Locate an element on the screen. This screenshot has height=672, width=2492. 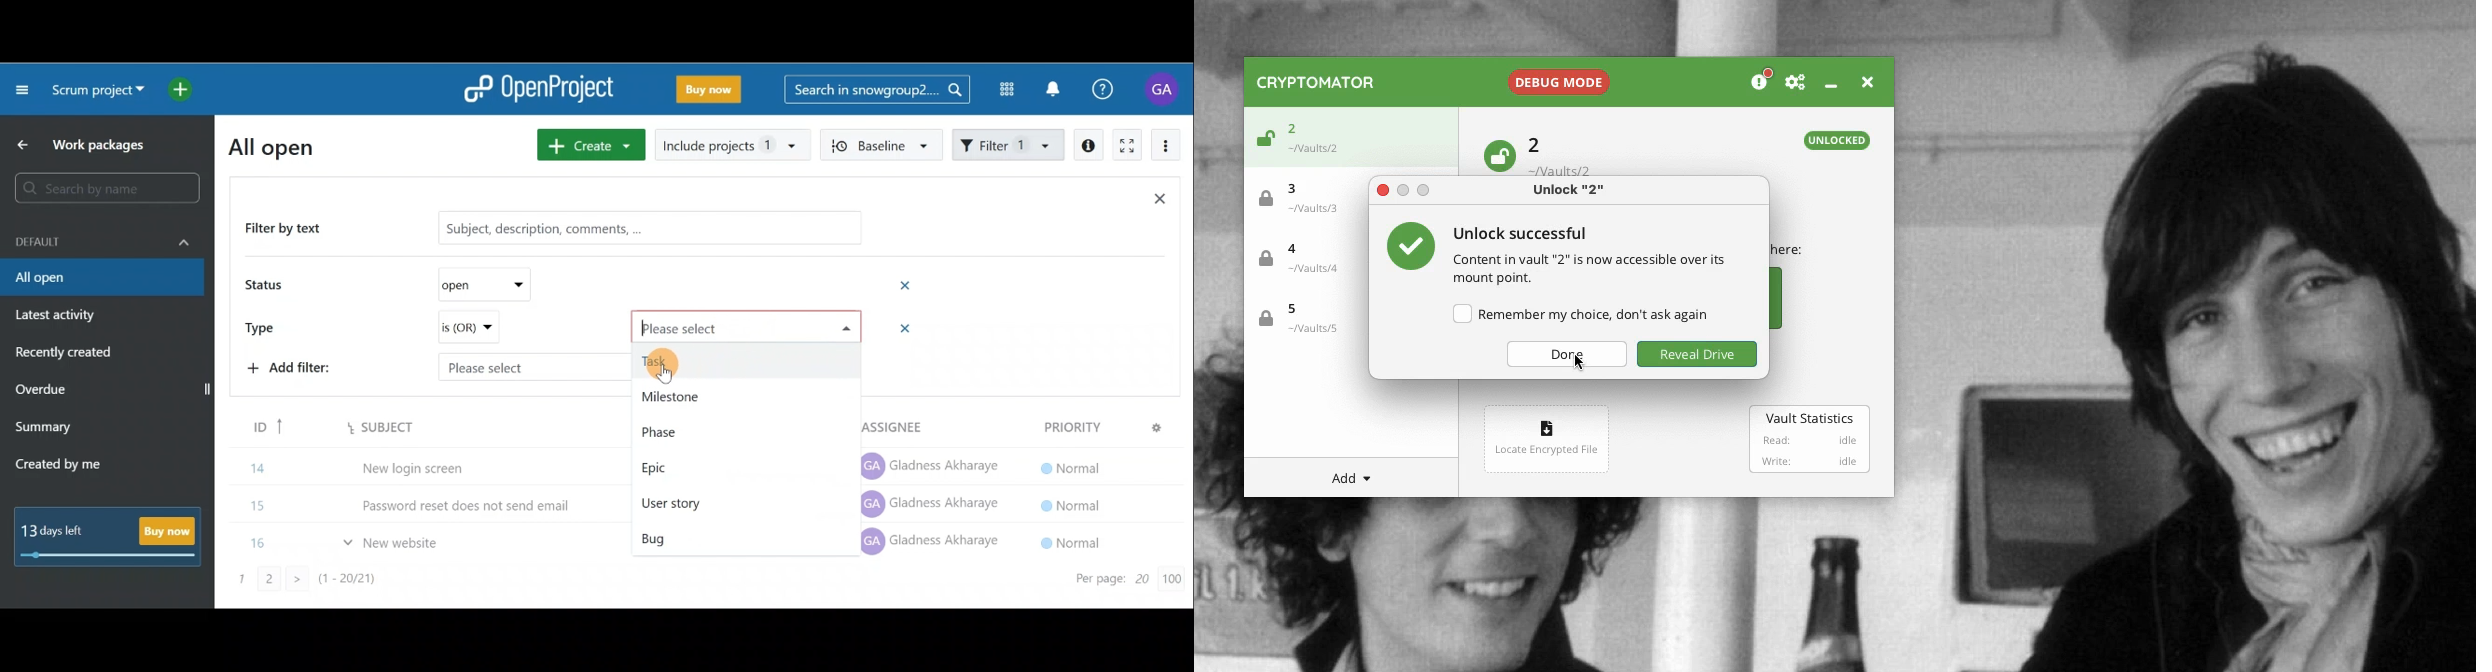
Unlock successful is located at coordinates (1523, 233).